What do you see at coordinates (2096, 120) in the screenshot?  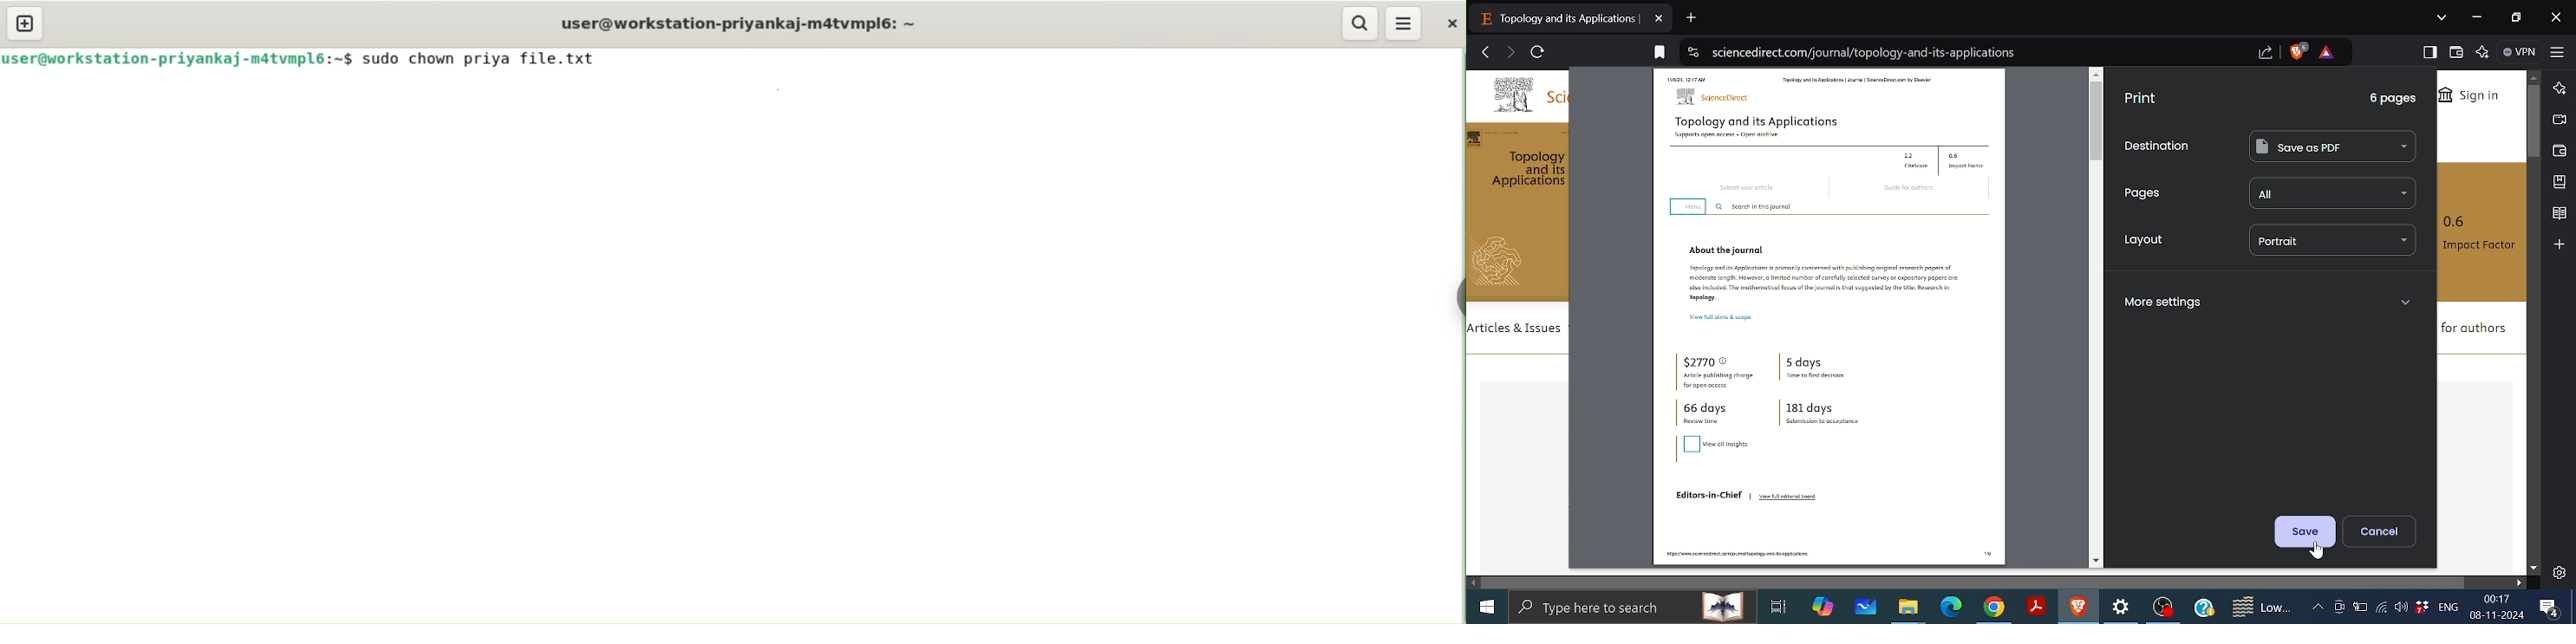 I see `vertical scrollbar` at bounding box center [2096, 120].